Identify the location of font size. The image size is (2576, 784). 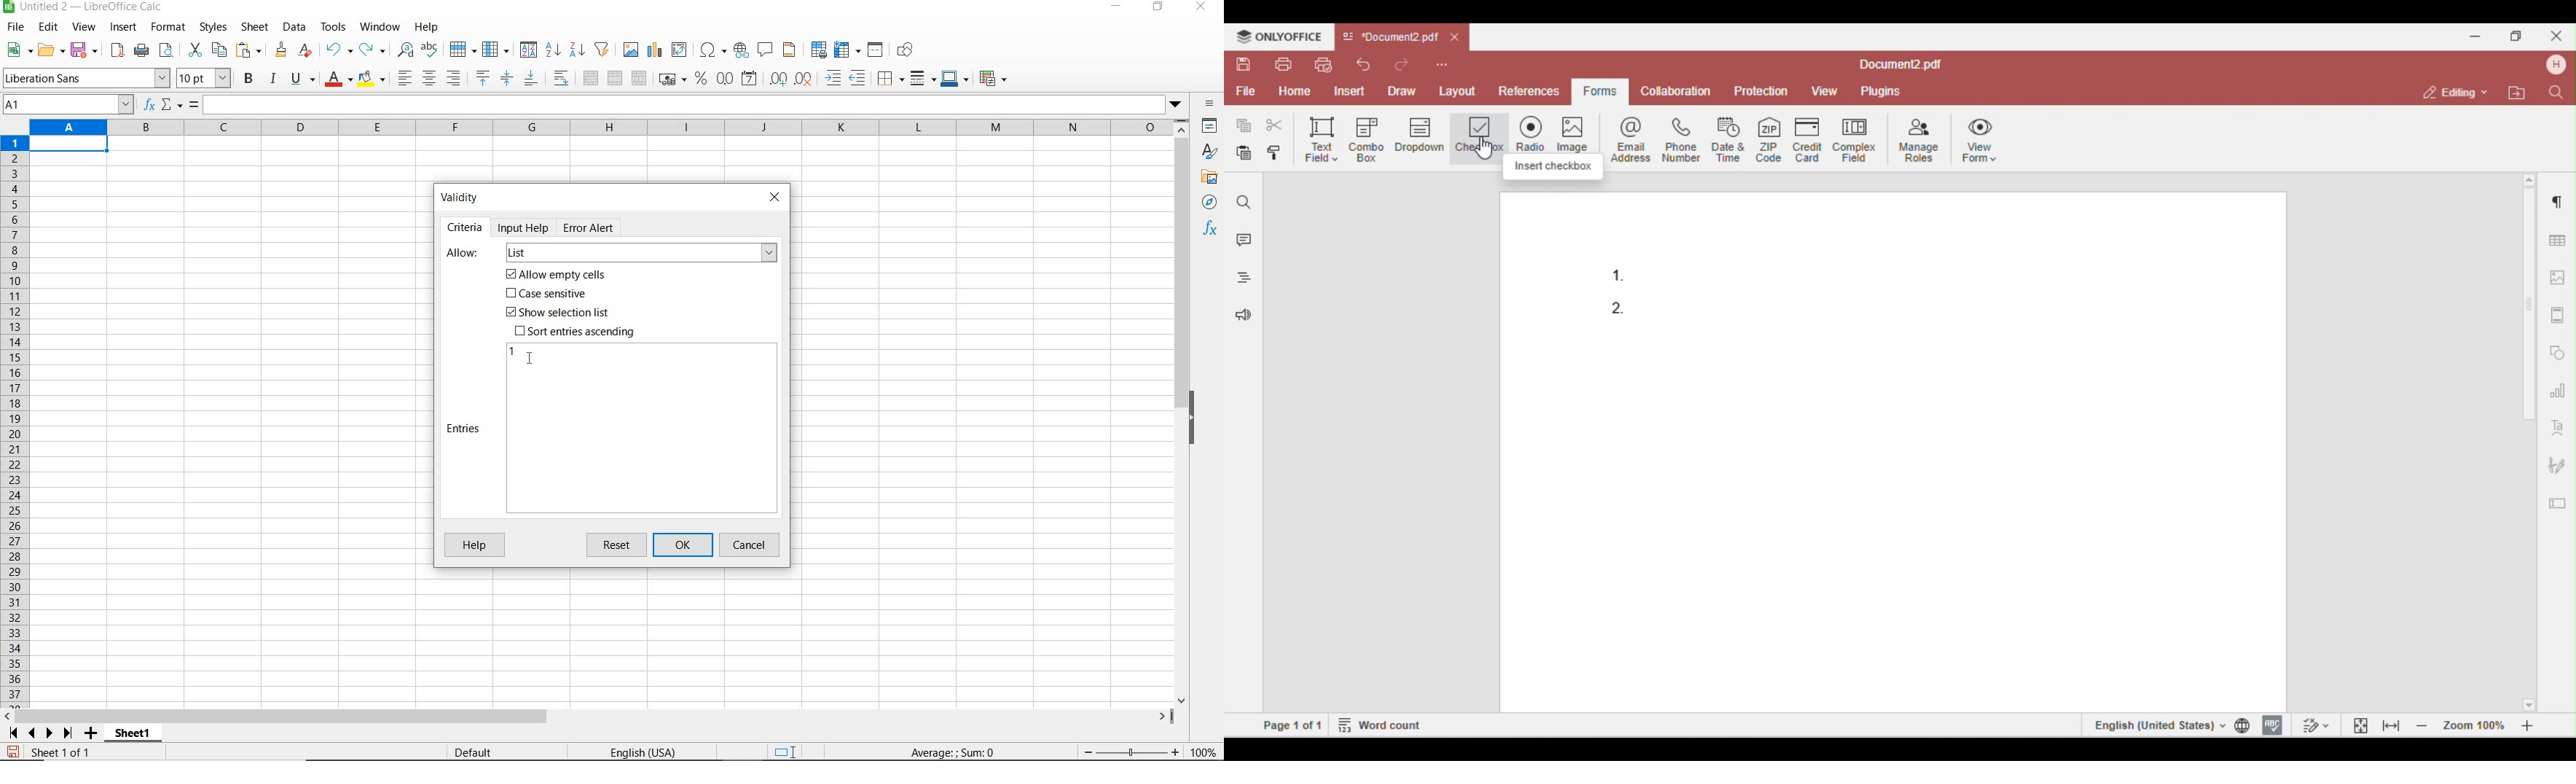
(204, 78).